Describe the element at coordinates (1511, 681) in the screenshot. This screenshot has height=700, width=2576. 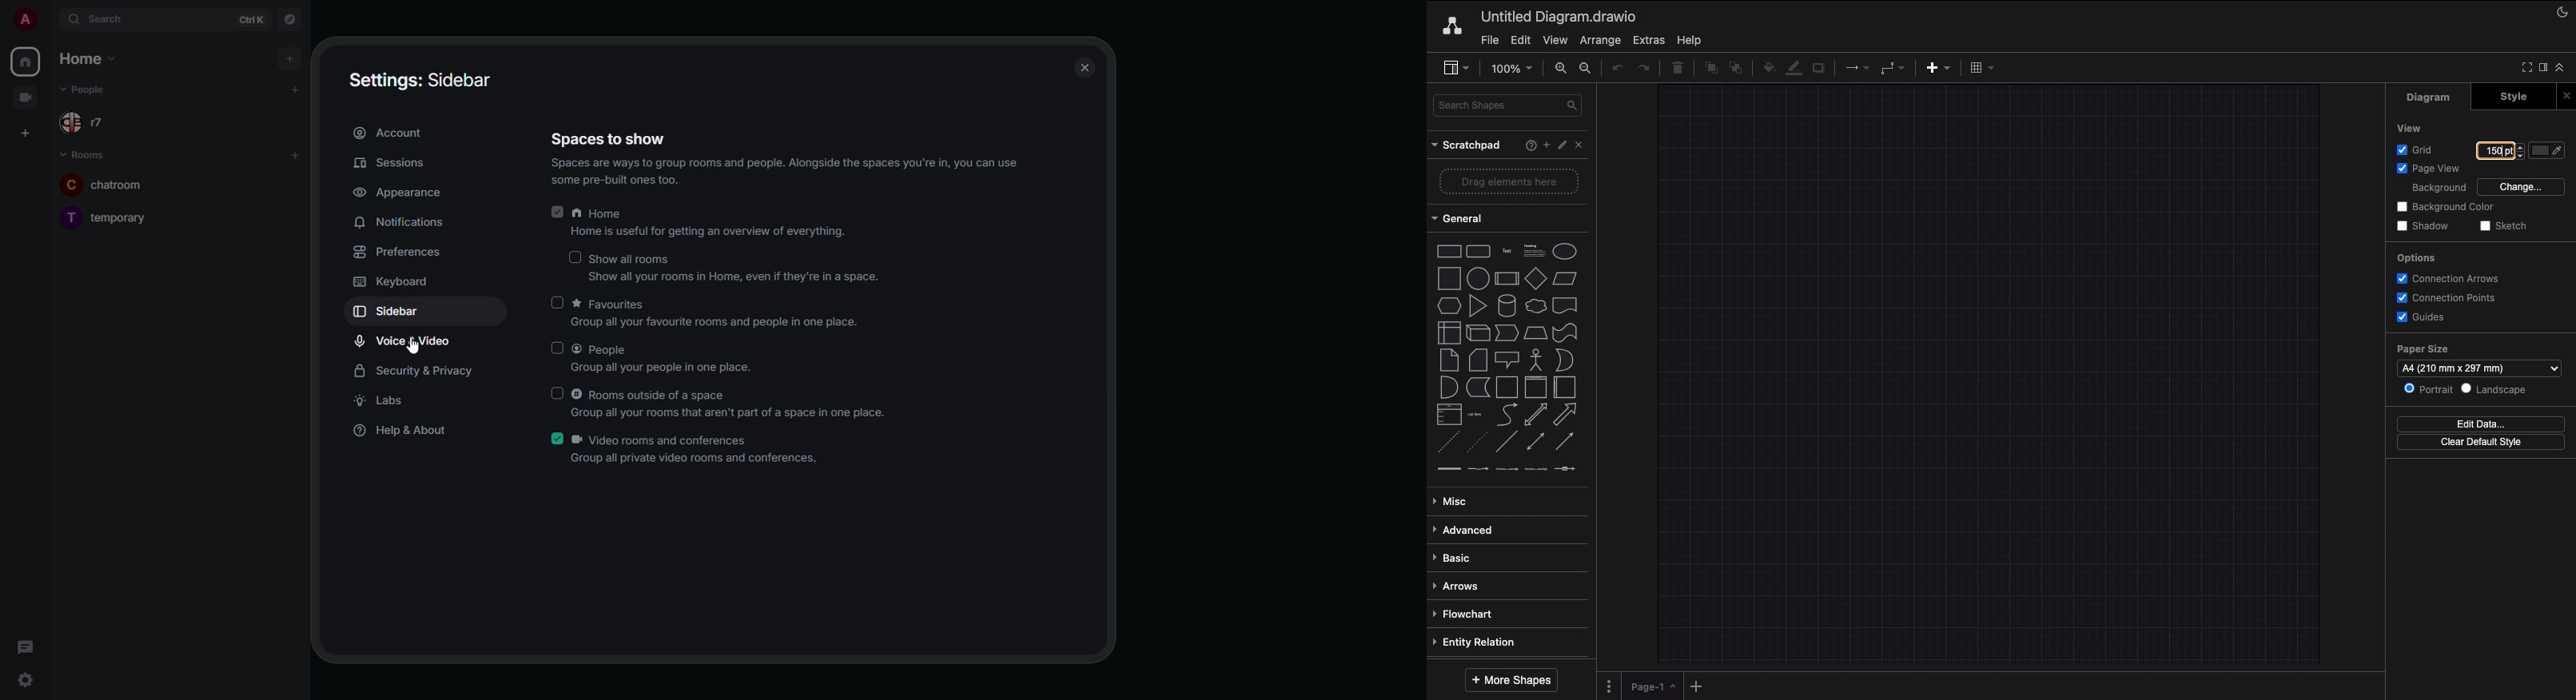
I see `More shapes` at that location.